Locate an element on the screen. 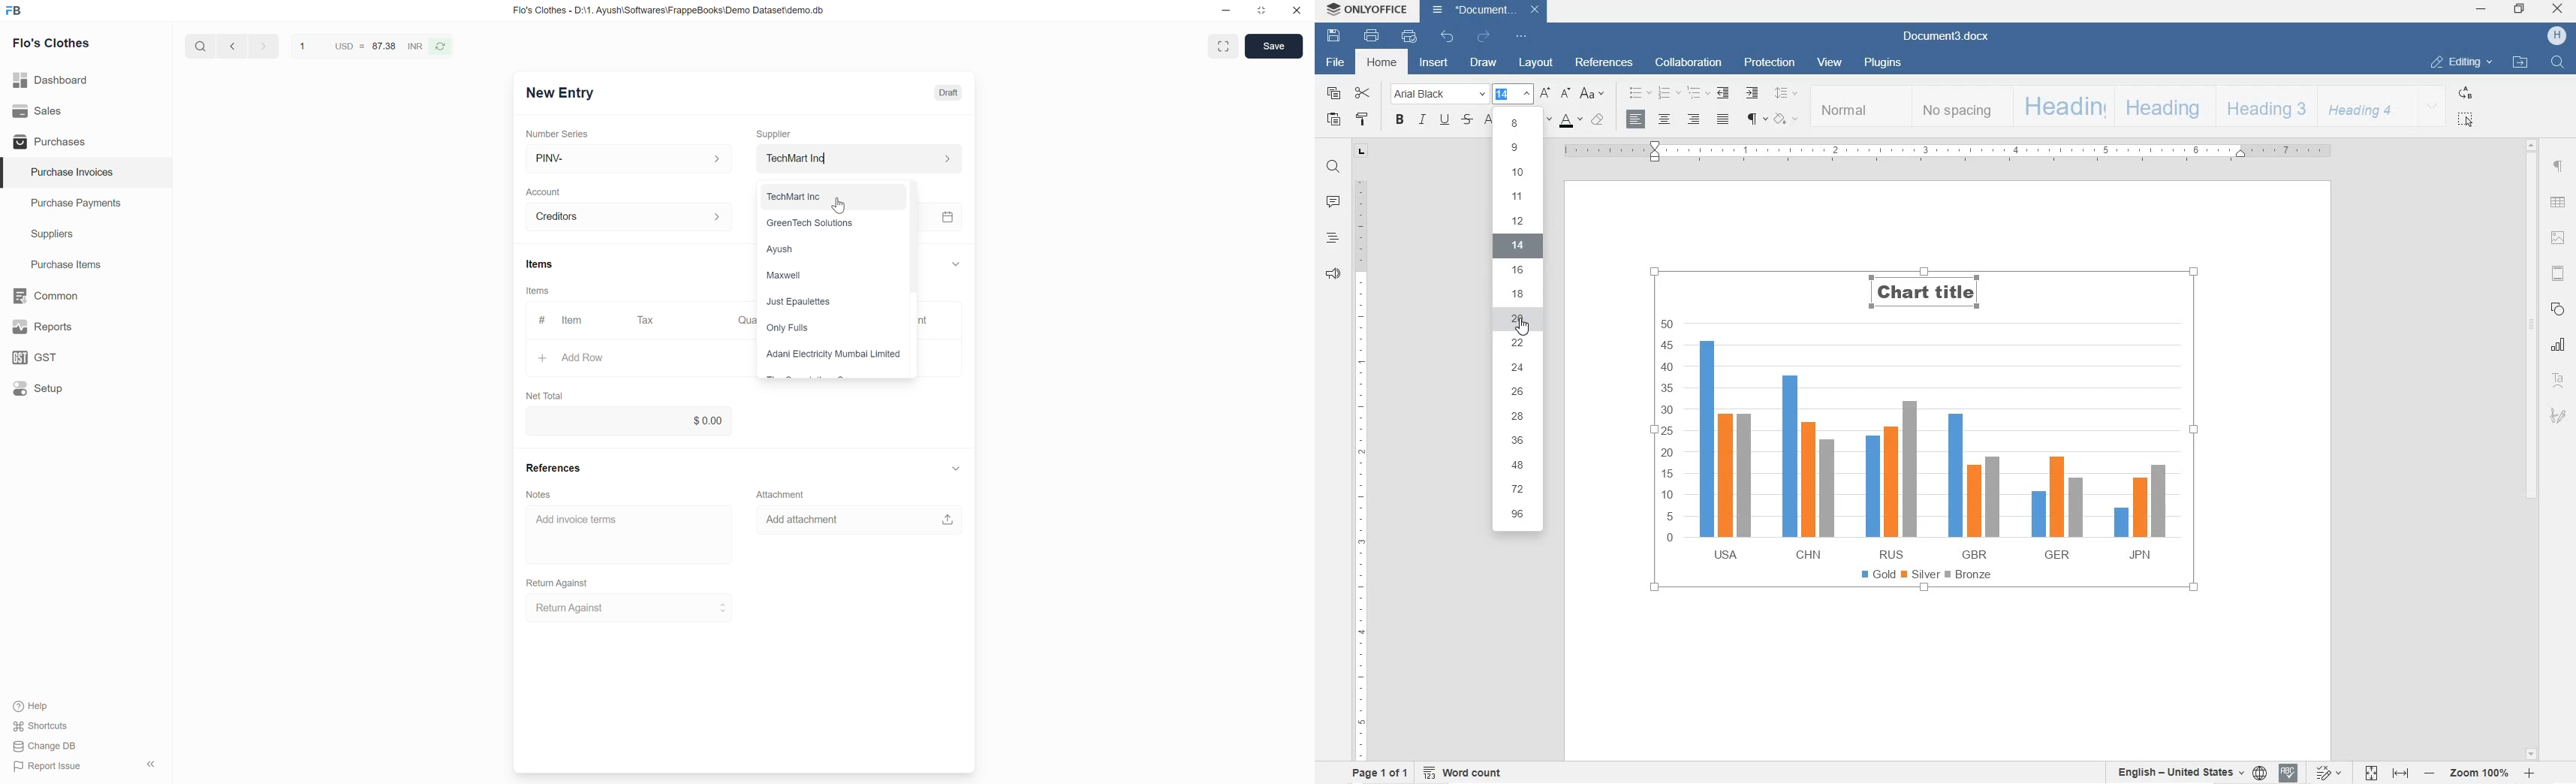 The image size is (2576, 784). Add attachment  is located at coordinates (858, 521).